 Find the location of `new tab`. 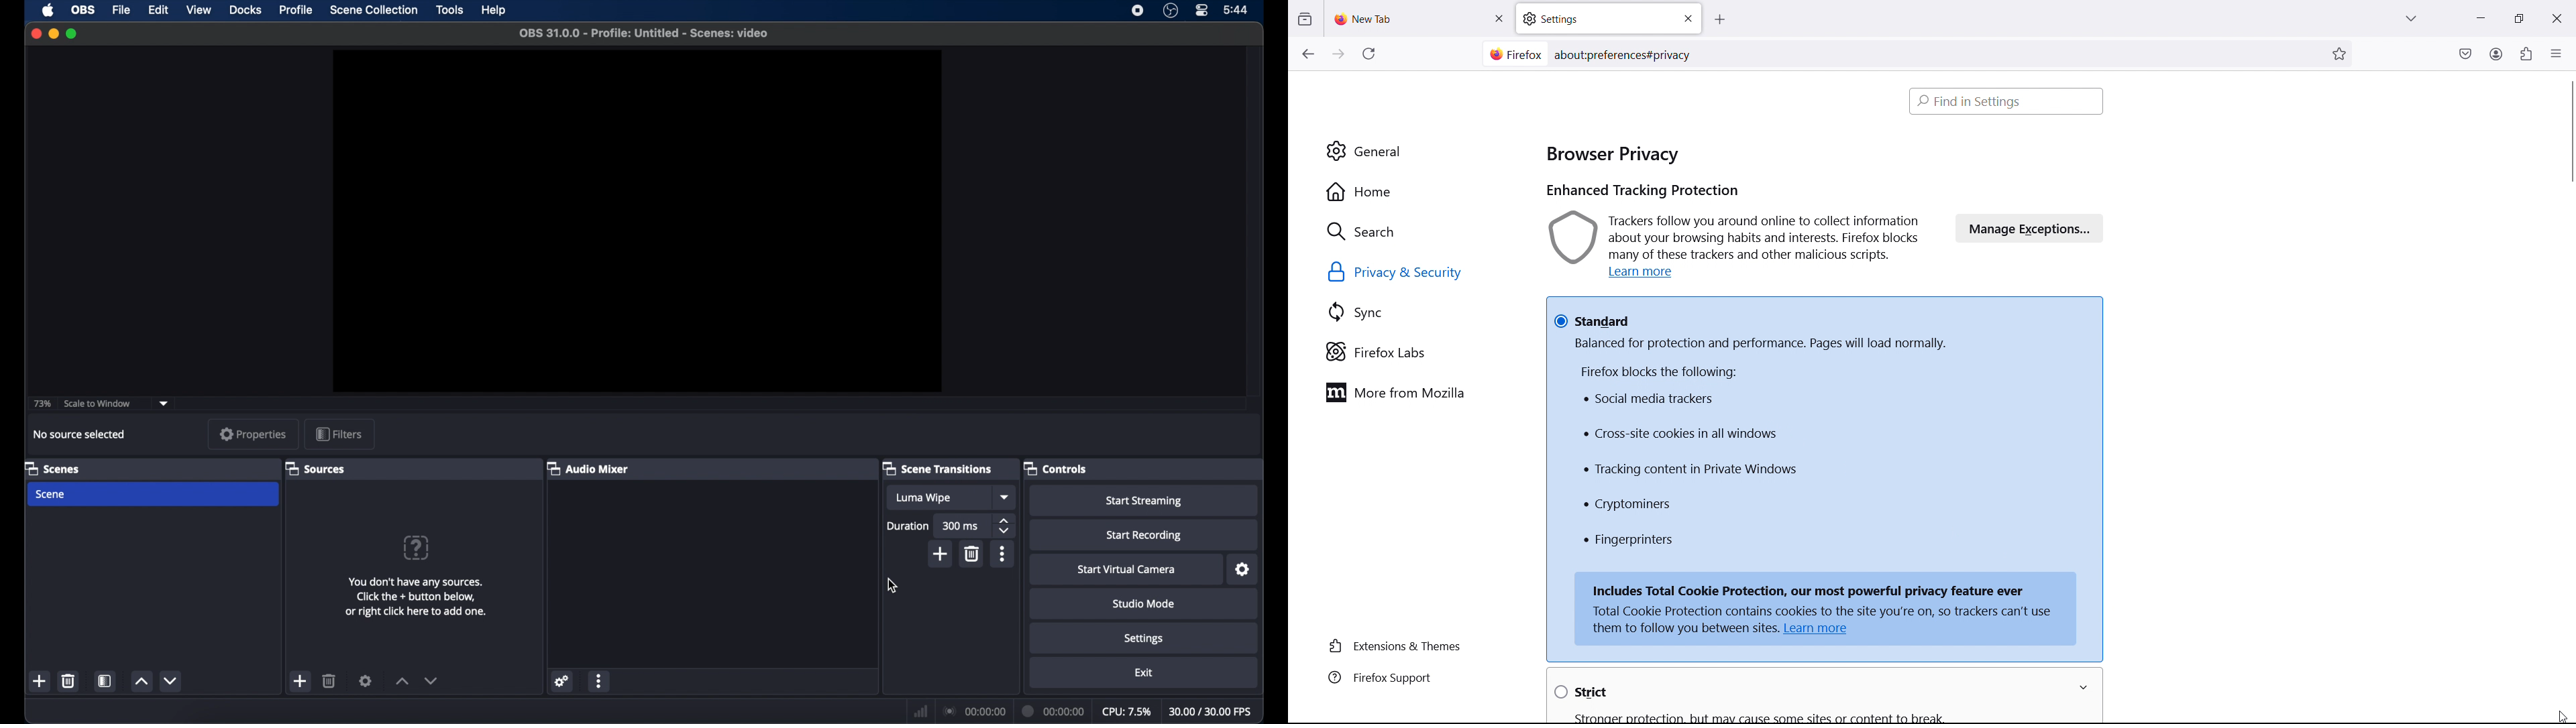

new tab is located at coordinates (1365, 19).